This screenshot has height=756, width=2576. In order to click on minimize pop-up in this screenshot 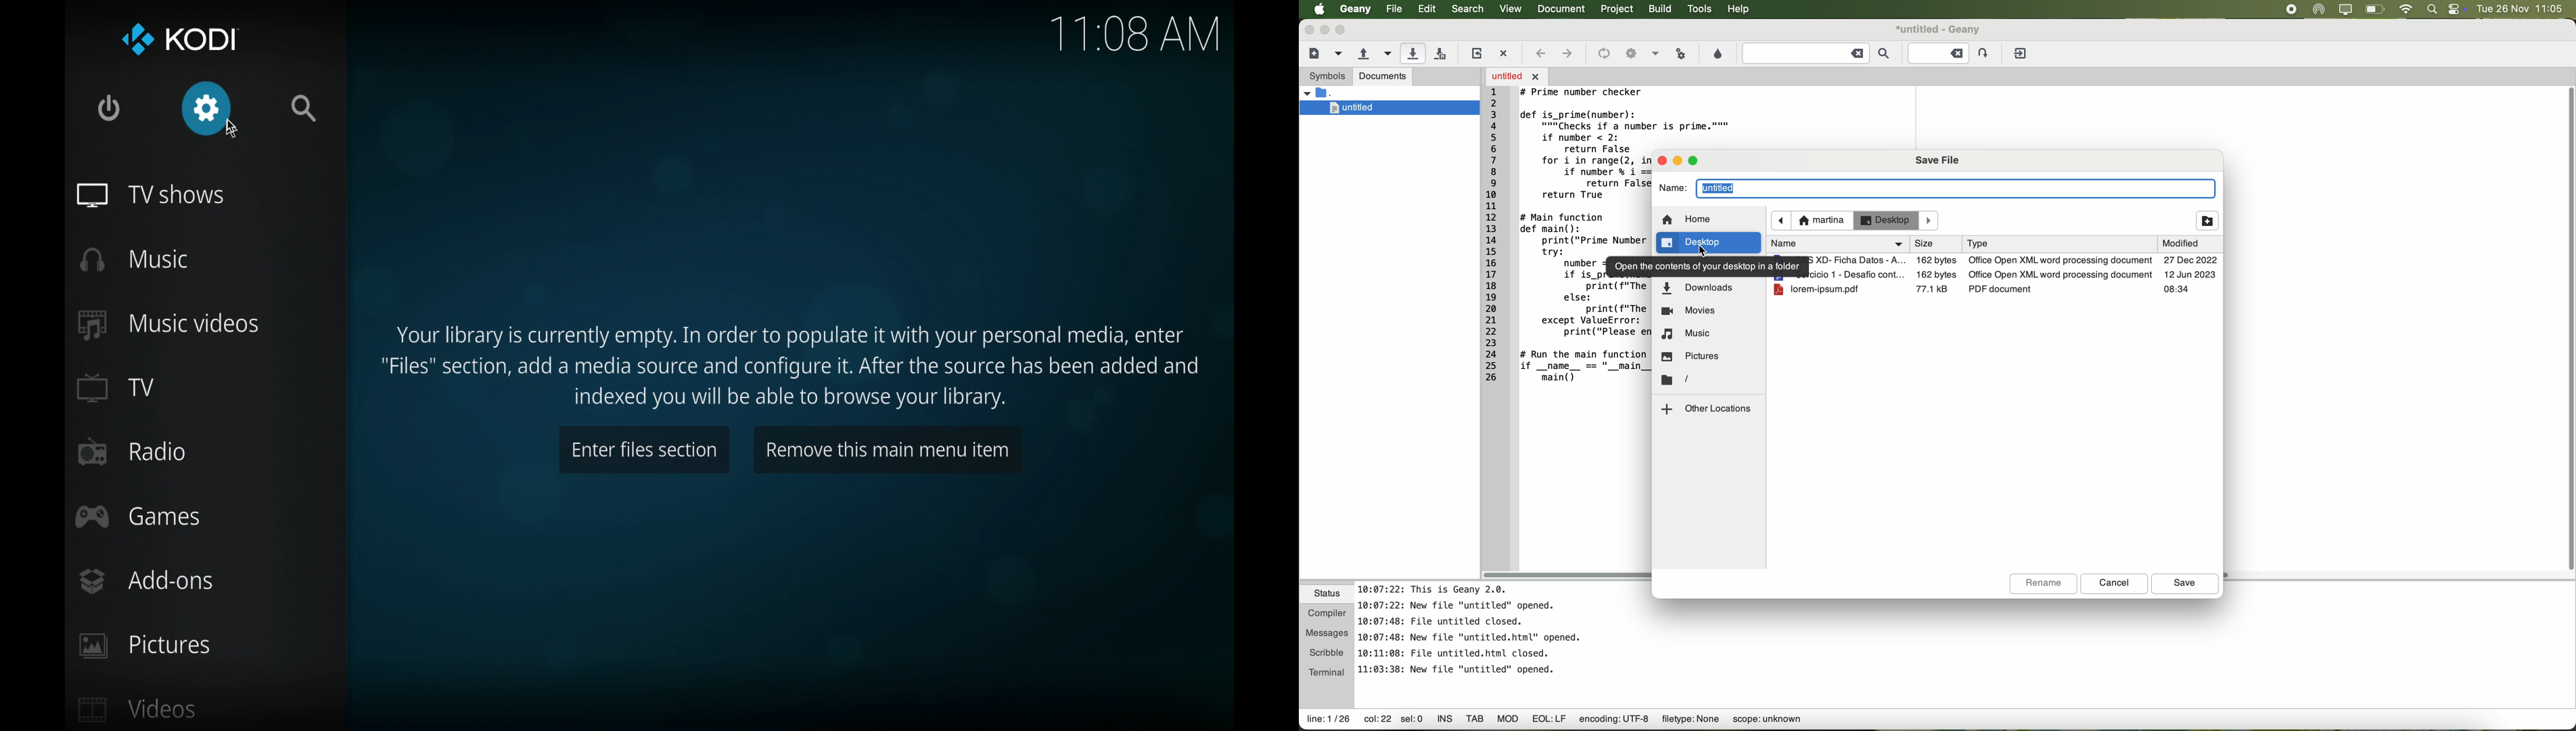, I will do `click(1679, 161)`.